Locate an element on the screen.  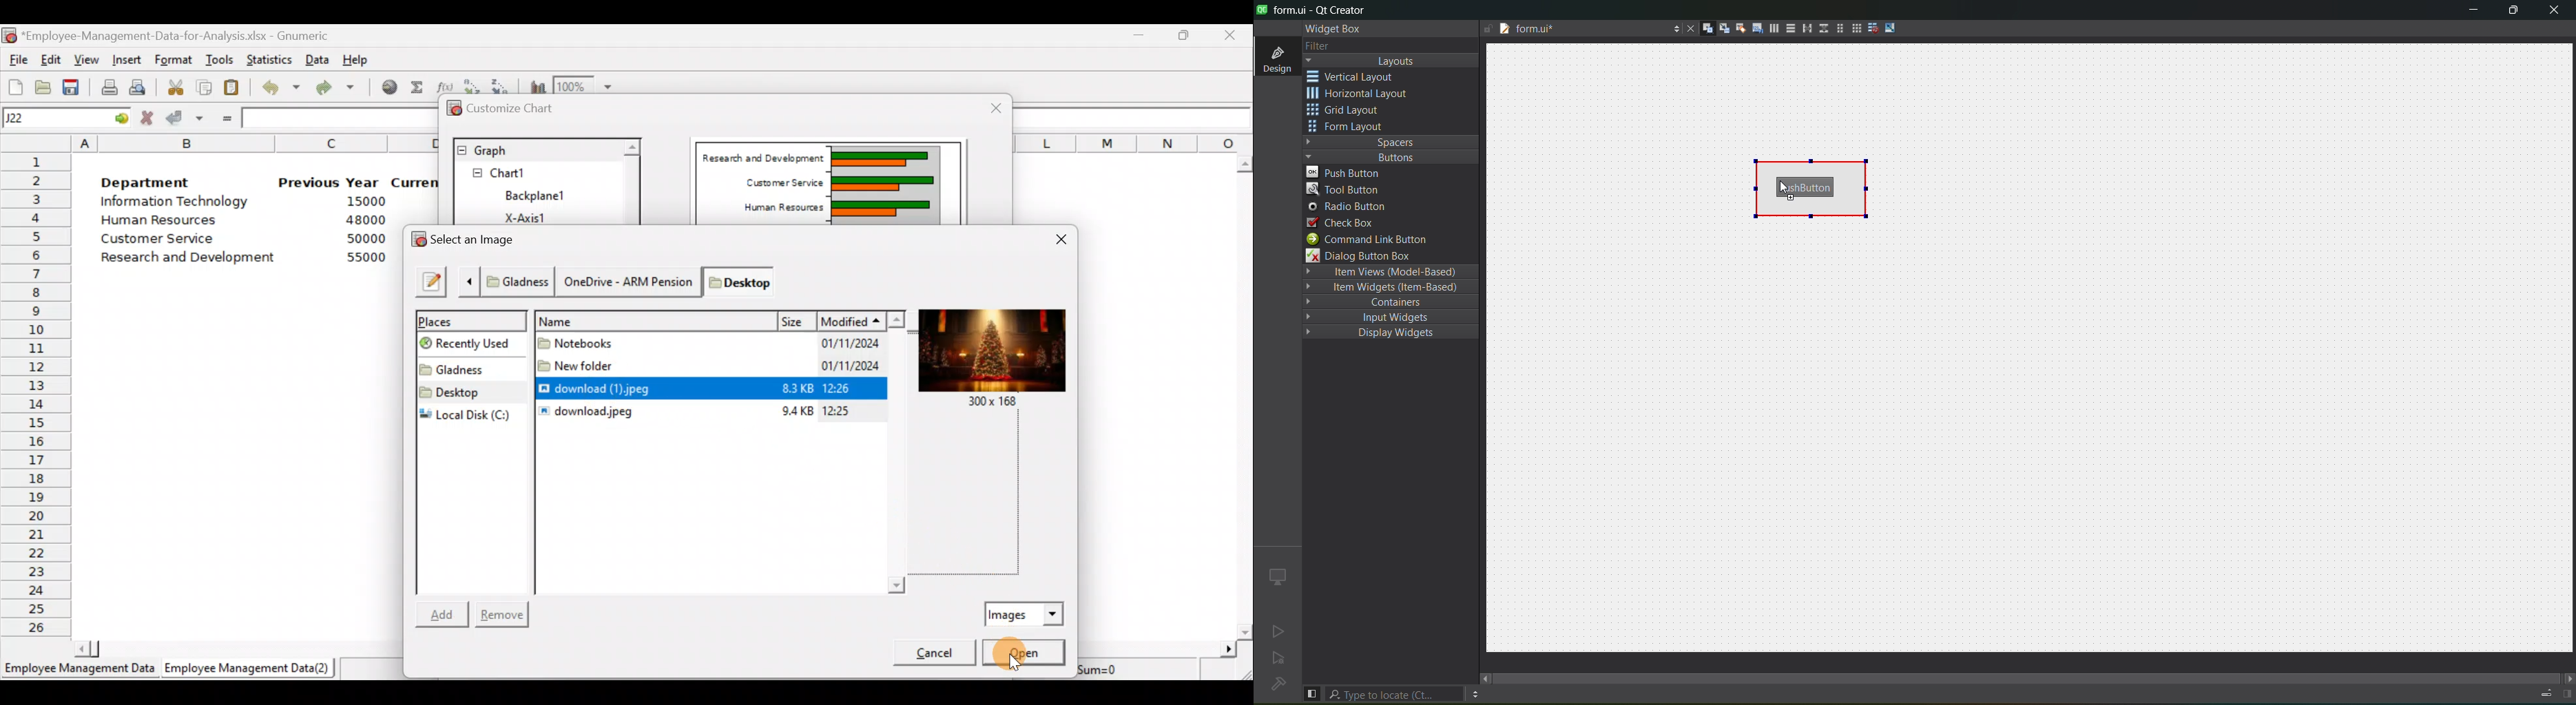
12:25 is located at coordinates (843, 409).